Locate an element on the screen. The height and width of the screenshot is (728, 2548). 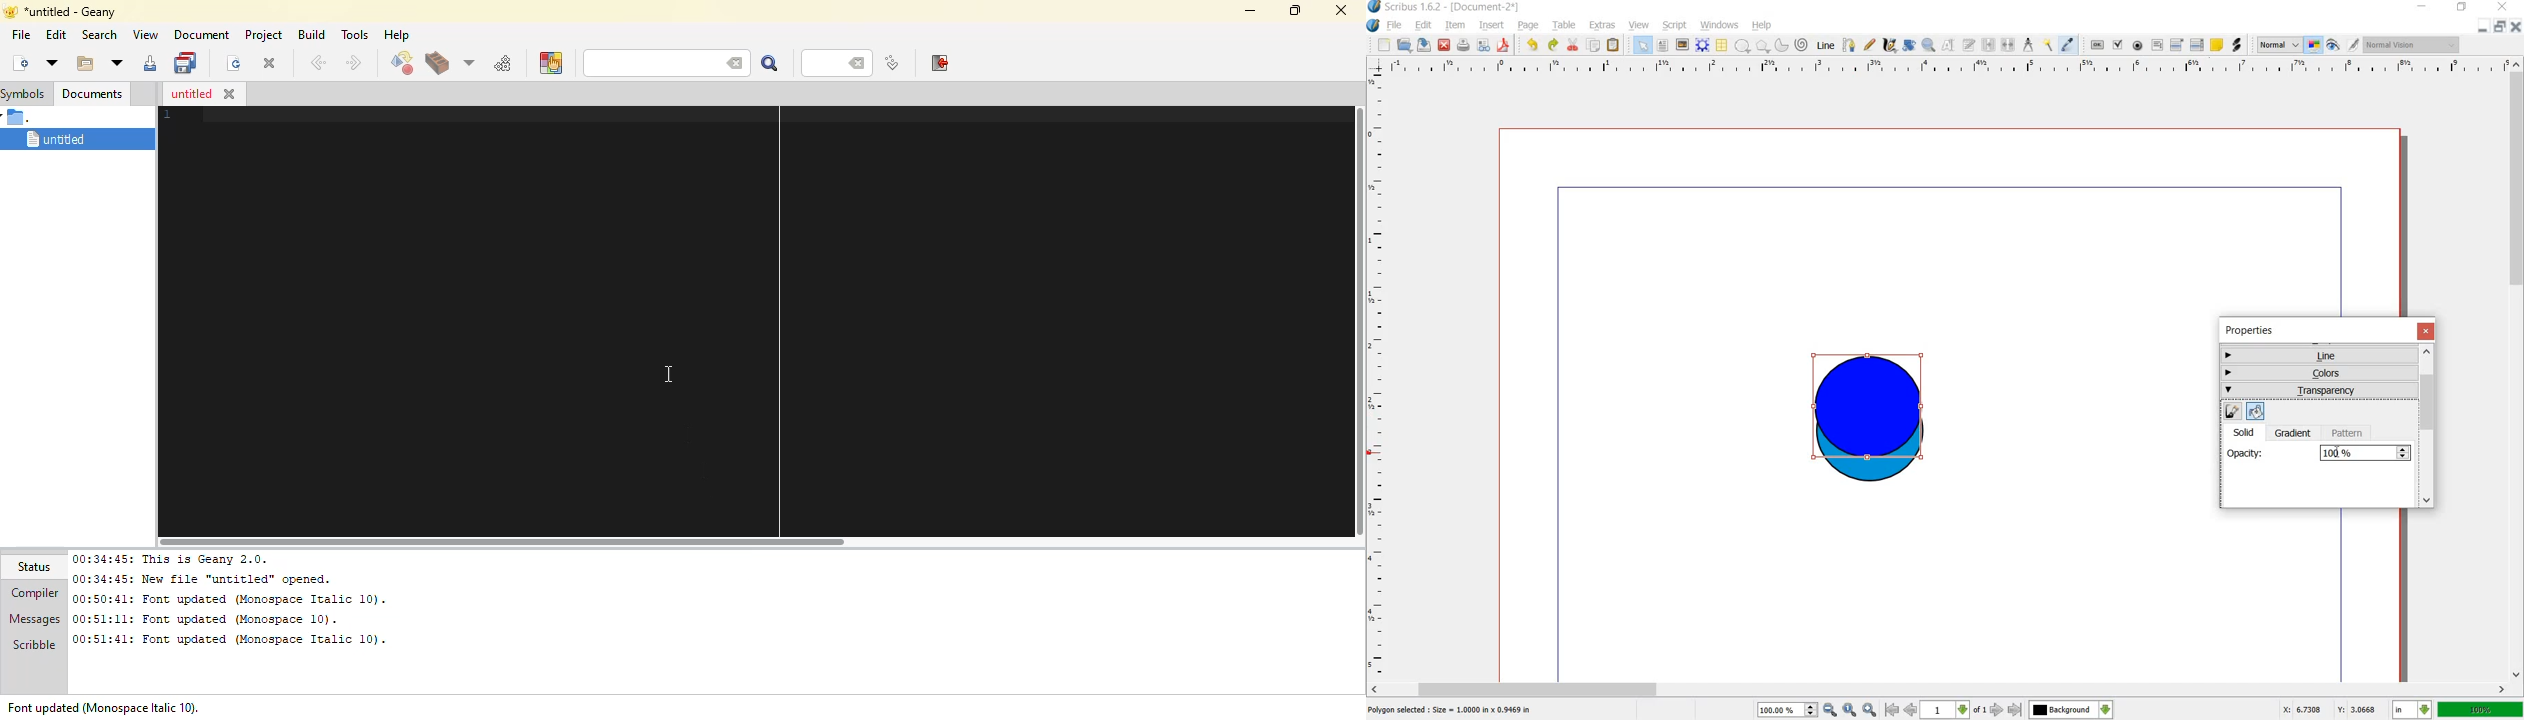
Background is located at coordinates (2072, 710).